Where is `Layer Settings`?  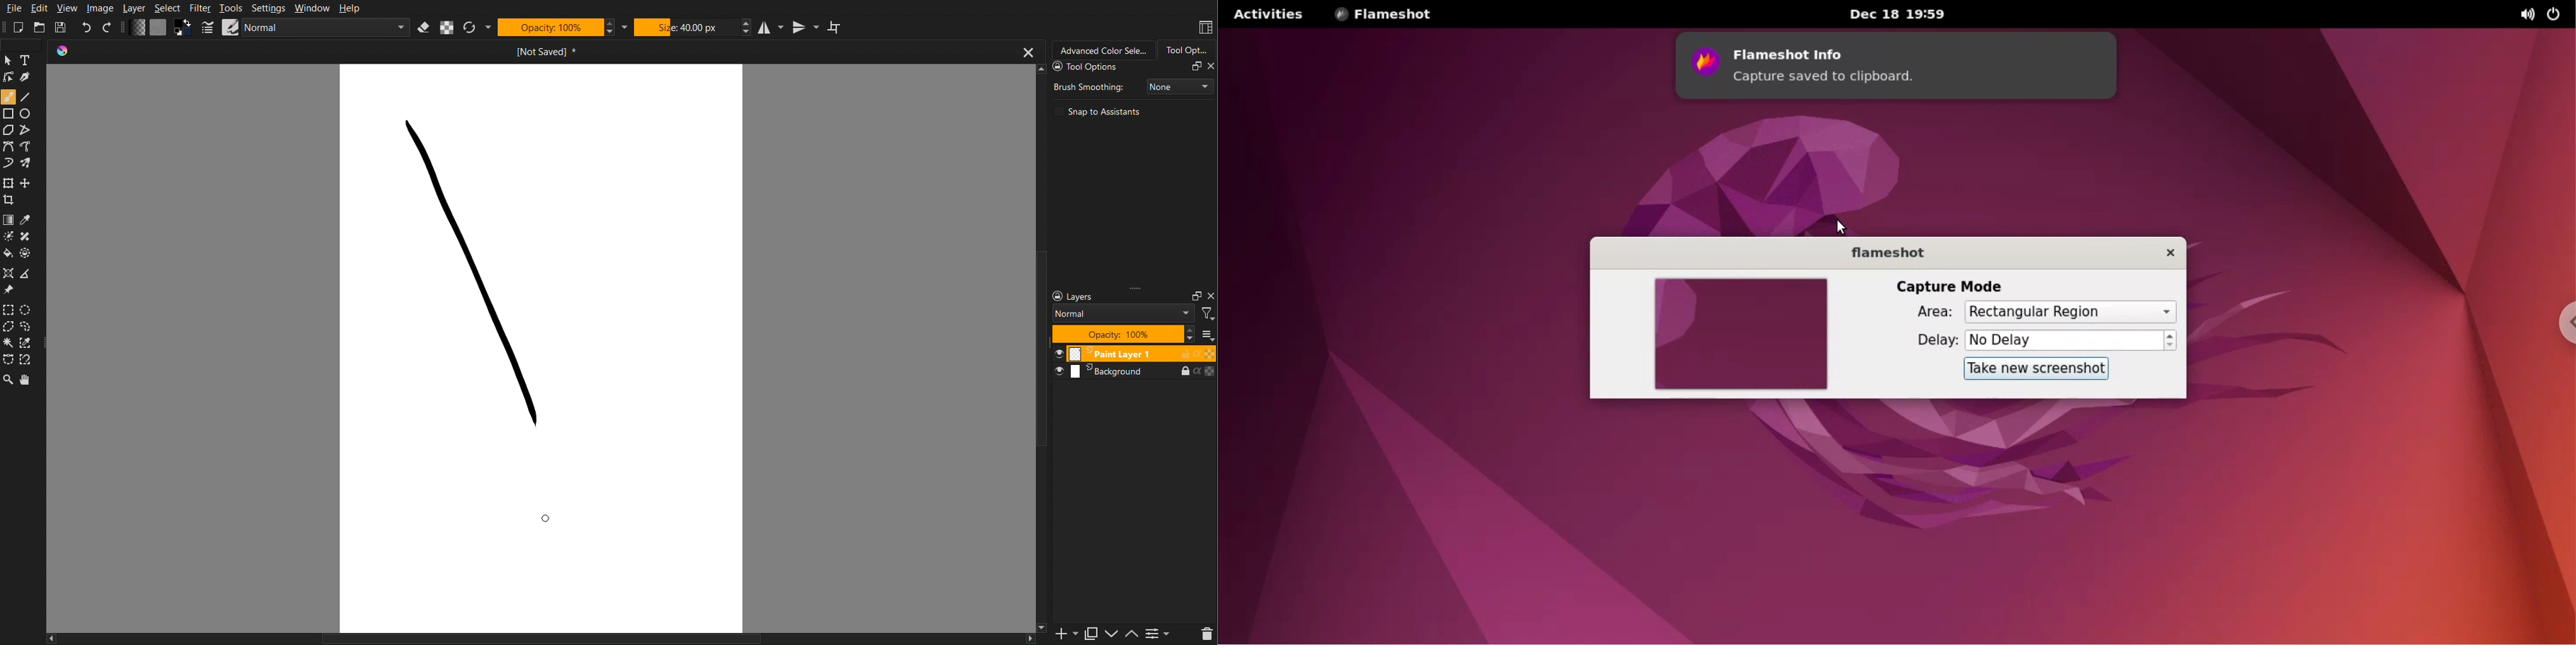
Layer Settings is located at coordinates (1118, 297).